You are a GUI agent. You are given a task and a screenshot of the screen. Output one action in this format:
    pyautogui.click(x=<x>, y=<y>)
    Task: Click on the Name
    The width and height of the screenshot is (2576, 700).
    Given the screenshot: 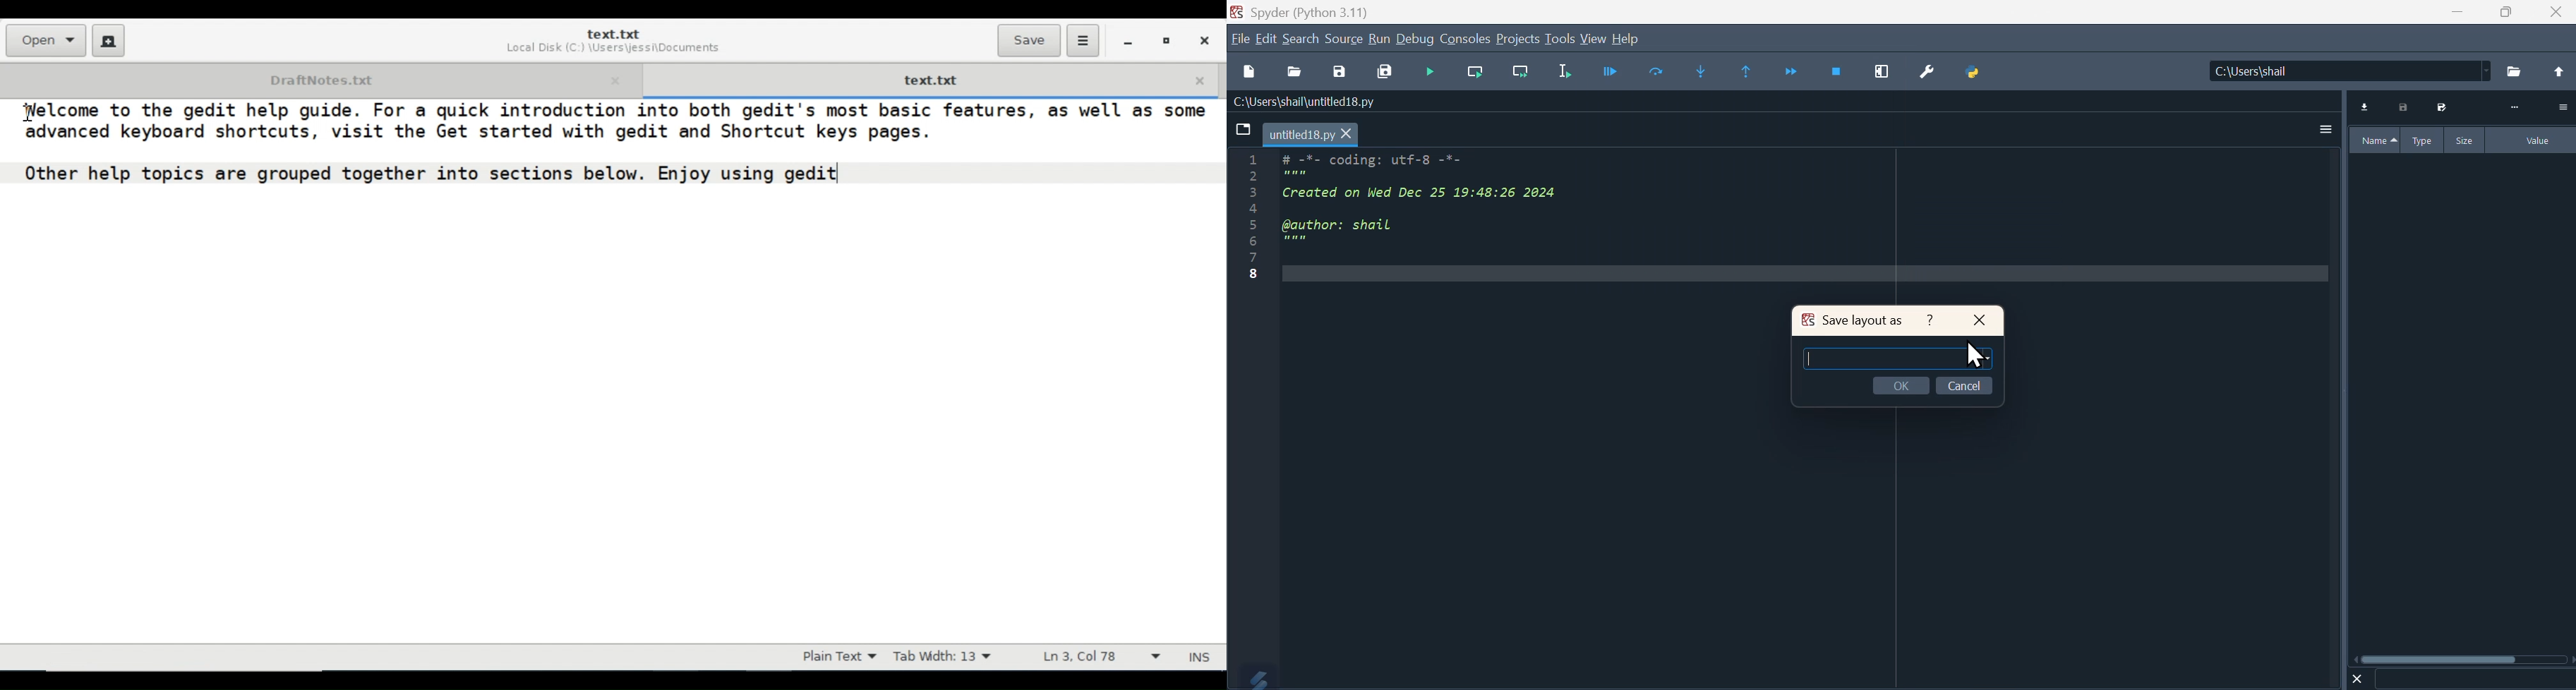 What is the action you would take?
    pyautogui.click(x=2375, y=140)
    